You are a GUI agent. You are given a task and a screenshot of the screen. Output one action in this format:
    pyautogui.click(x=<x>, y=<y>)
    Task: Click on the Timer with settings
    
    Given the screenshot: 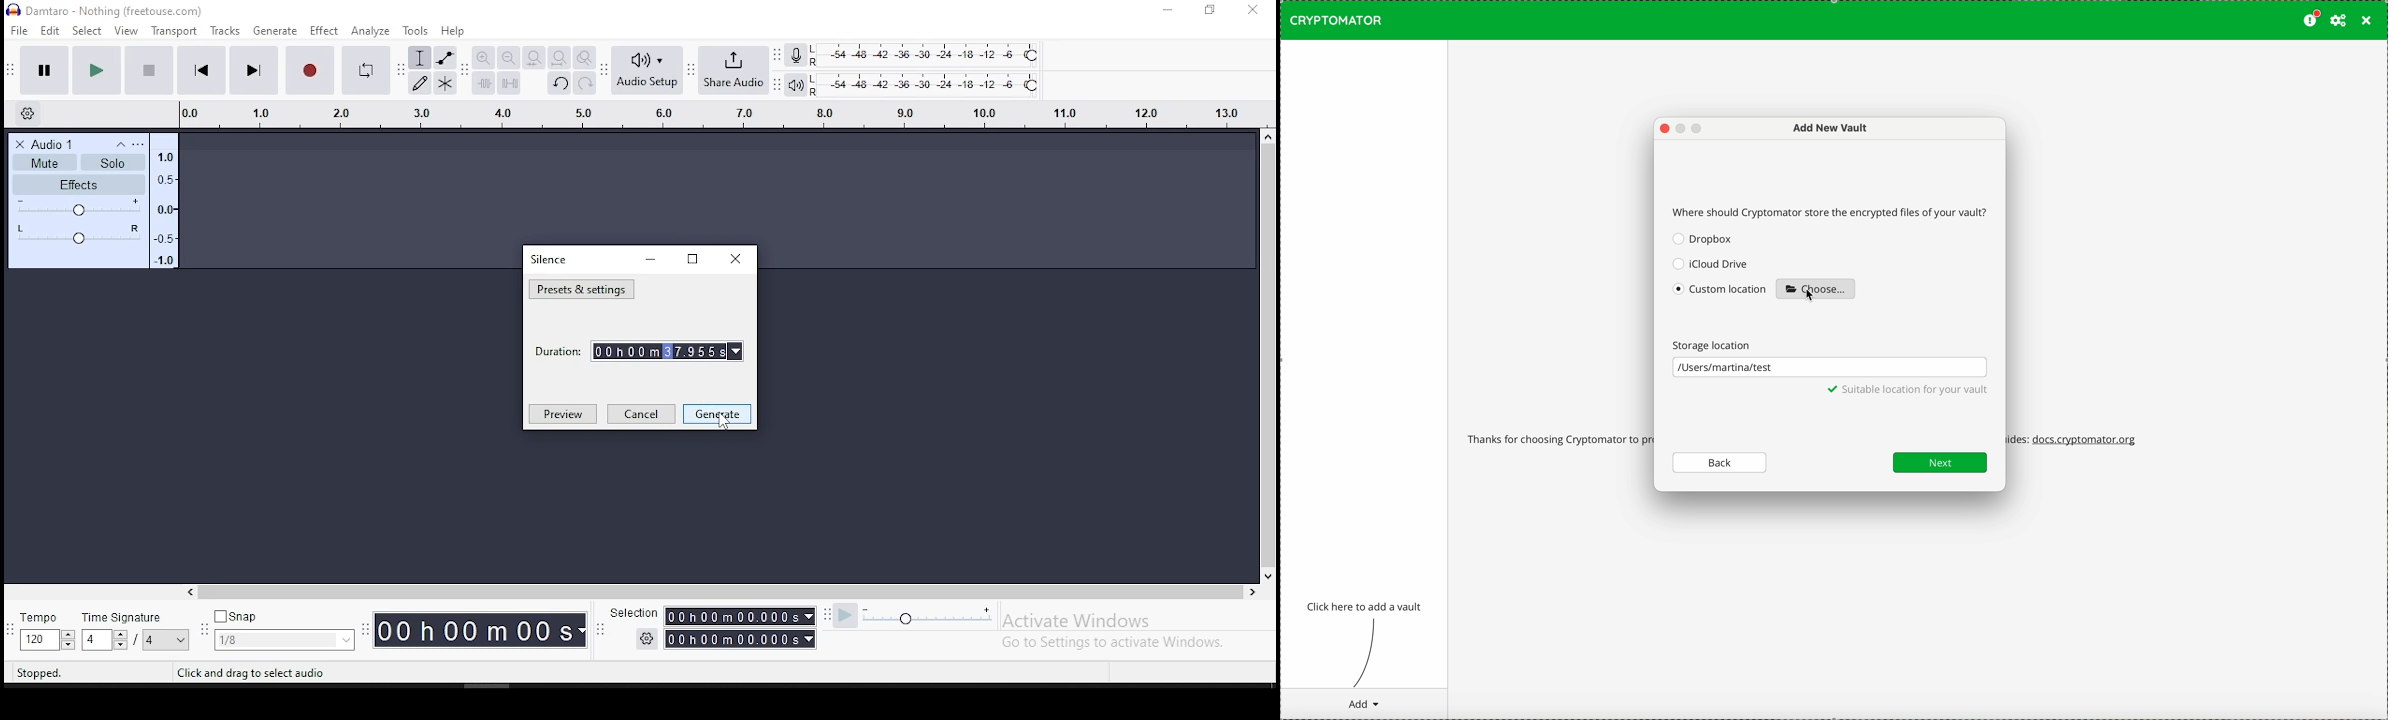 What is the action you would take?
    pyautogui.click(x=721, y=643)
    